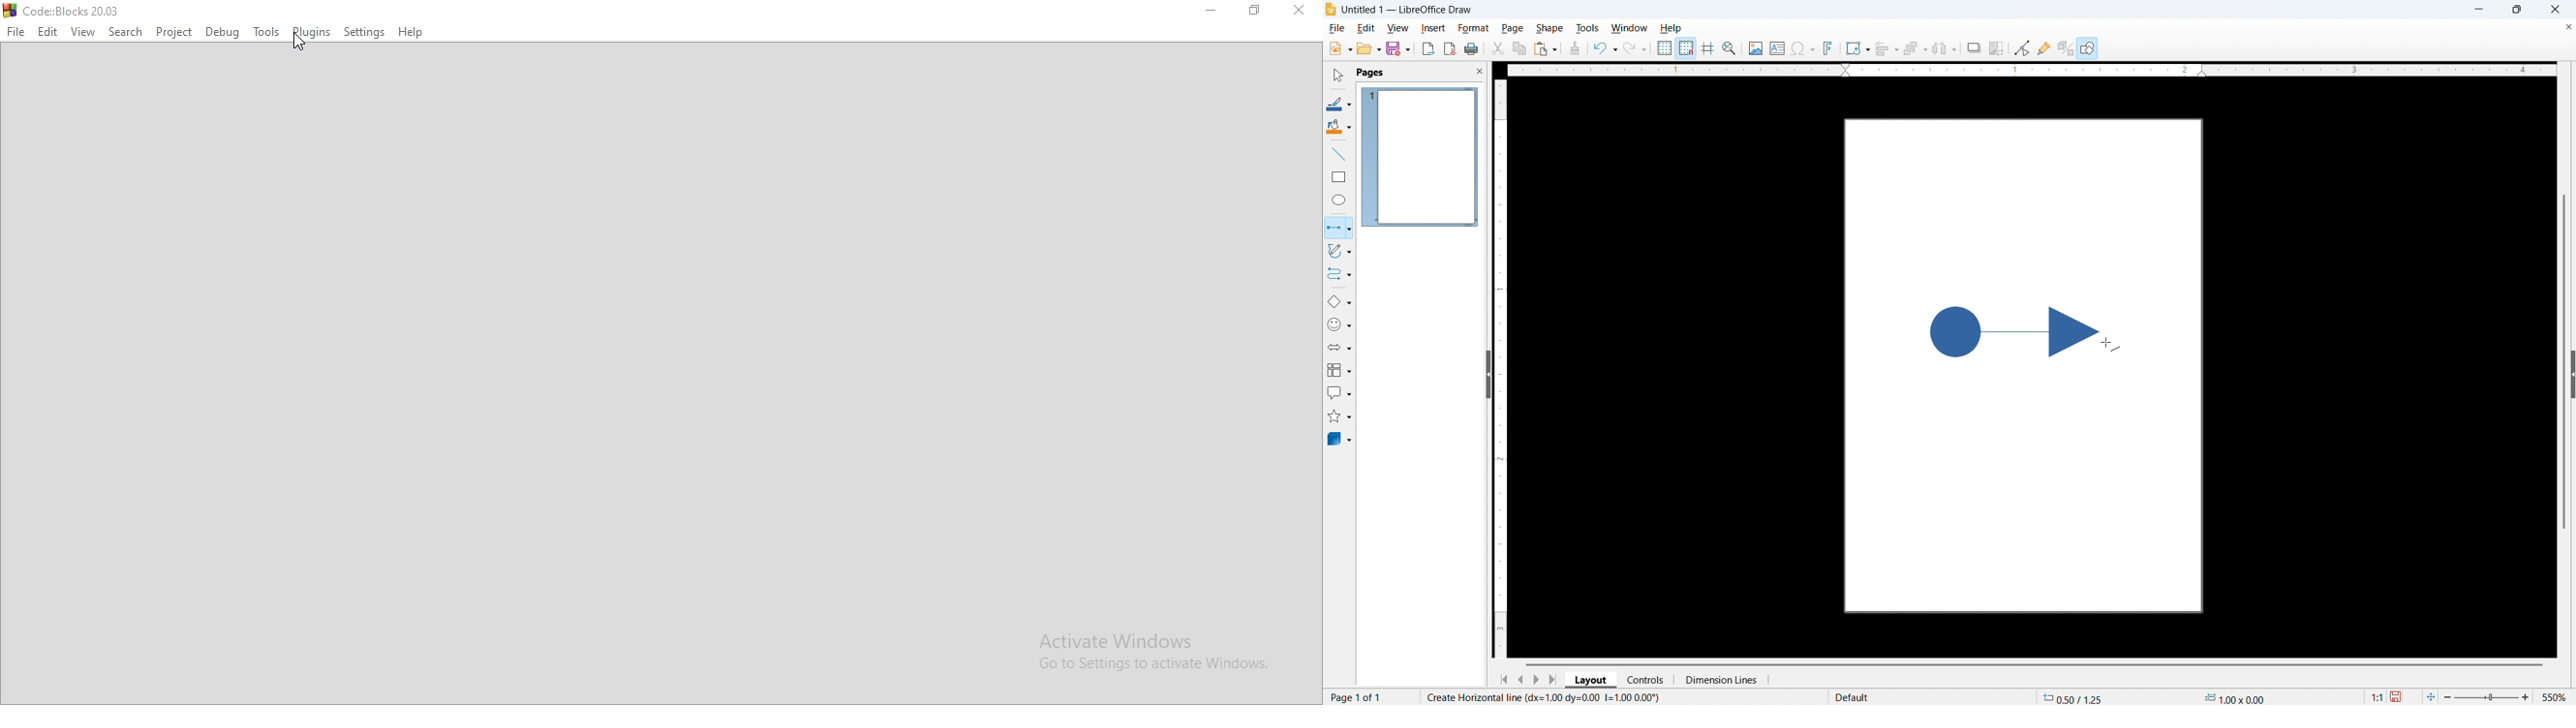  Describe the element at coordinates (1367, 28) in the screenshot. I see `Edit ` at that location.